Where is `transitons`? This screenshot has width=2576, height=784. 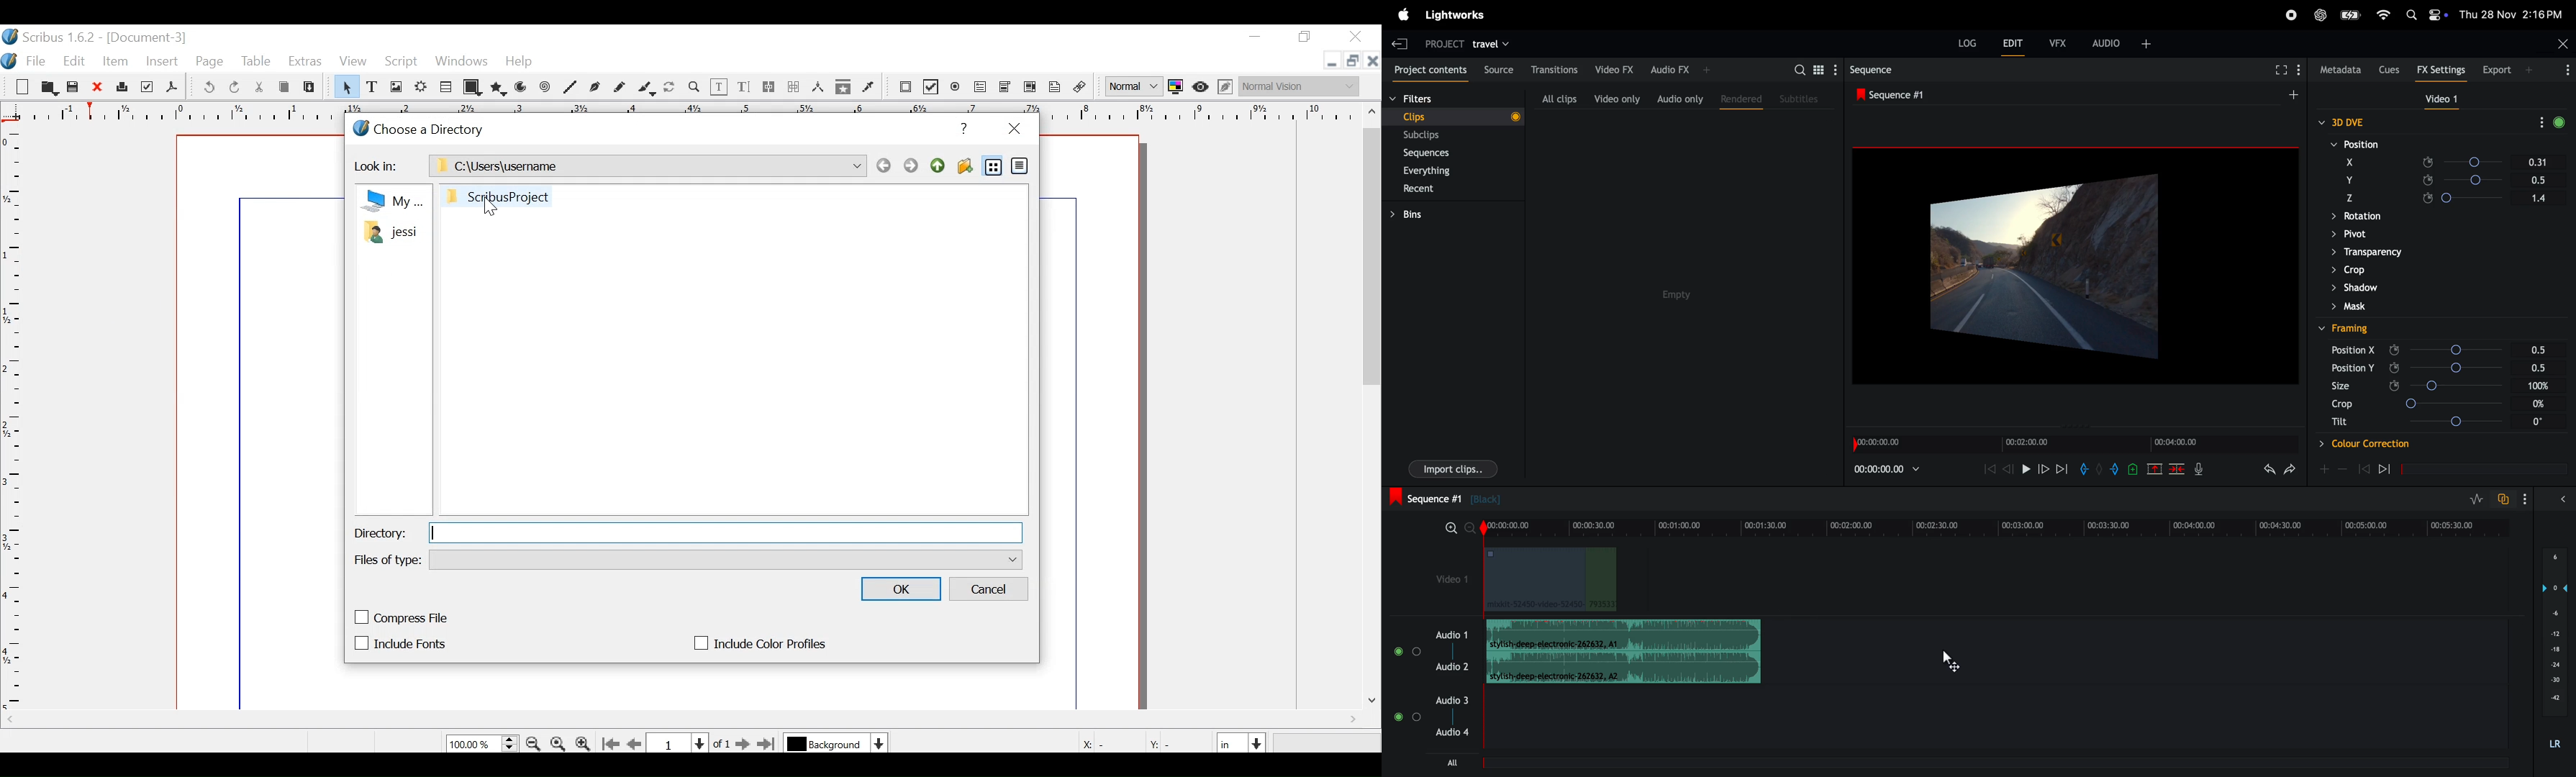
transitons is located at coordinates (1553, 66).